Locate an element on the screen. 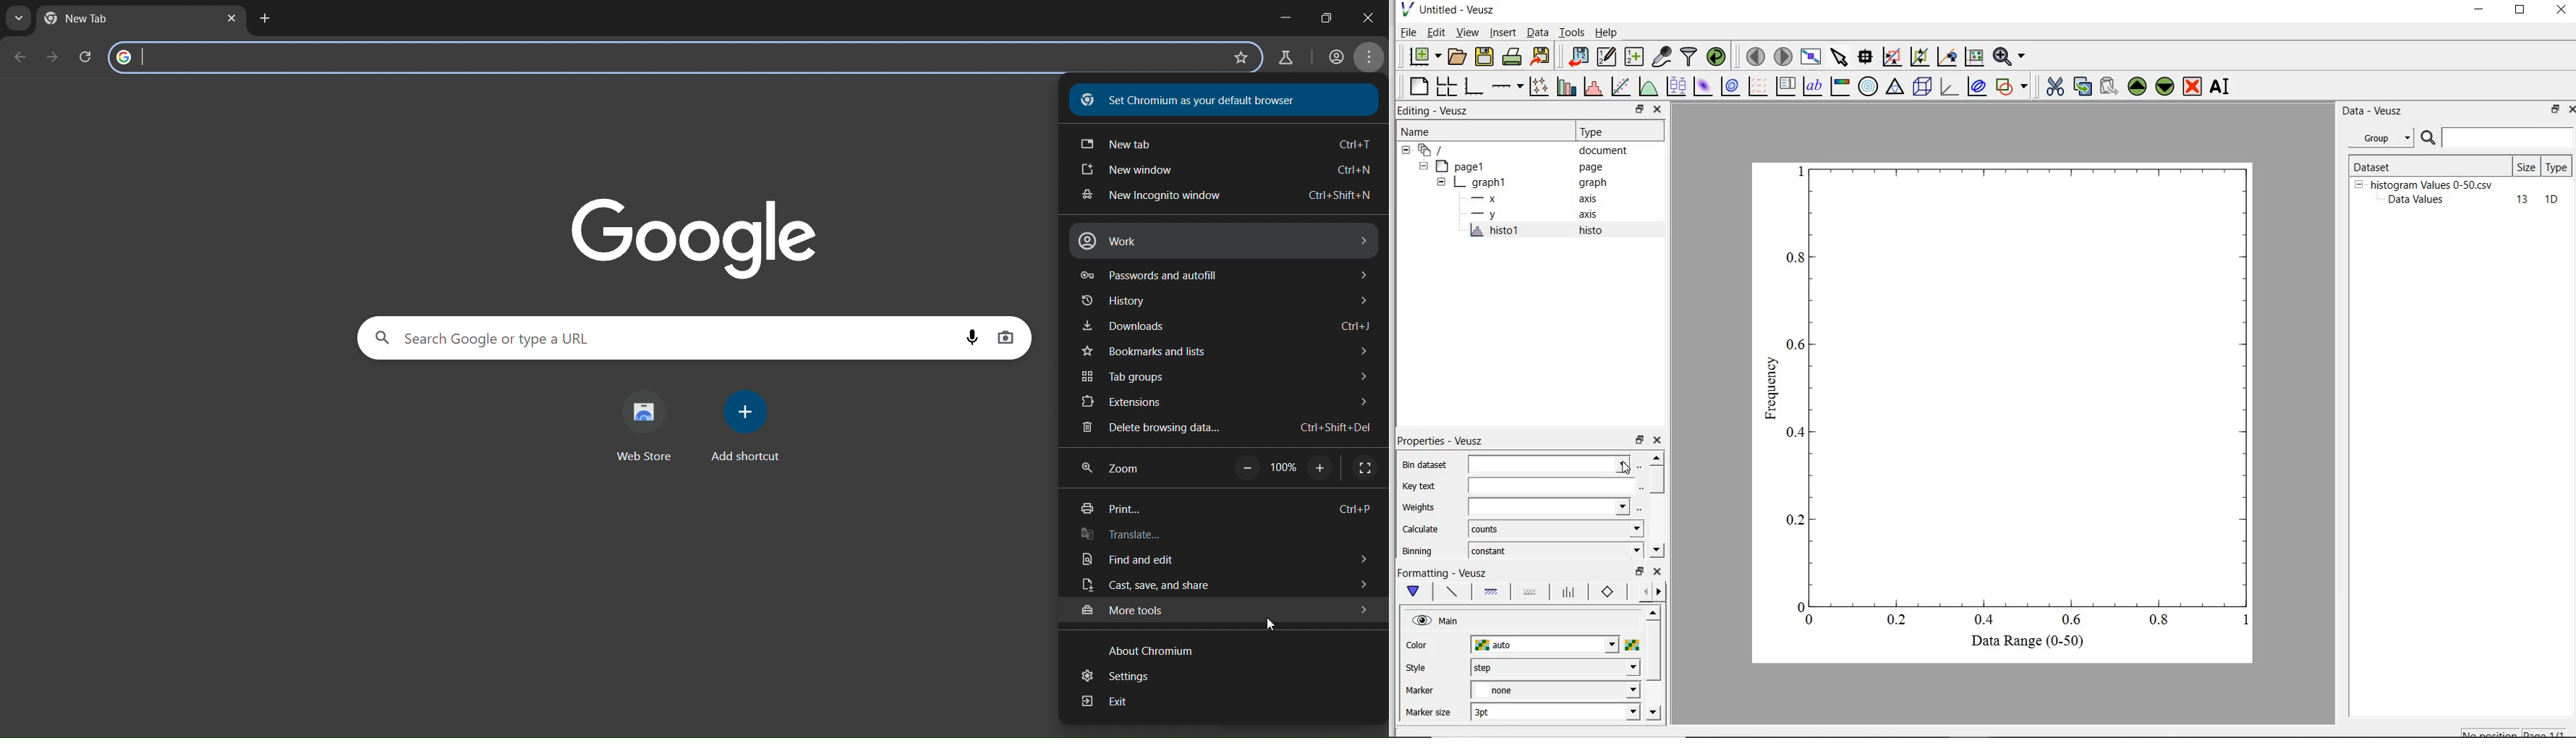 The image size is (2576, 756). input bin dataset is located at coordinates (1549, 464).